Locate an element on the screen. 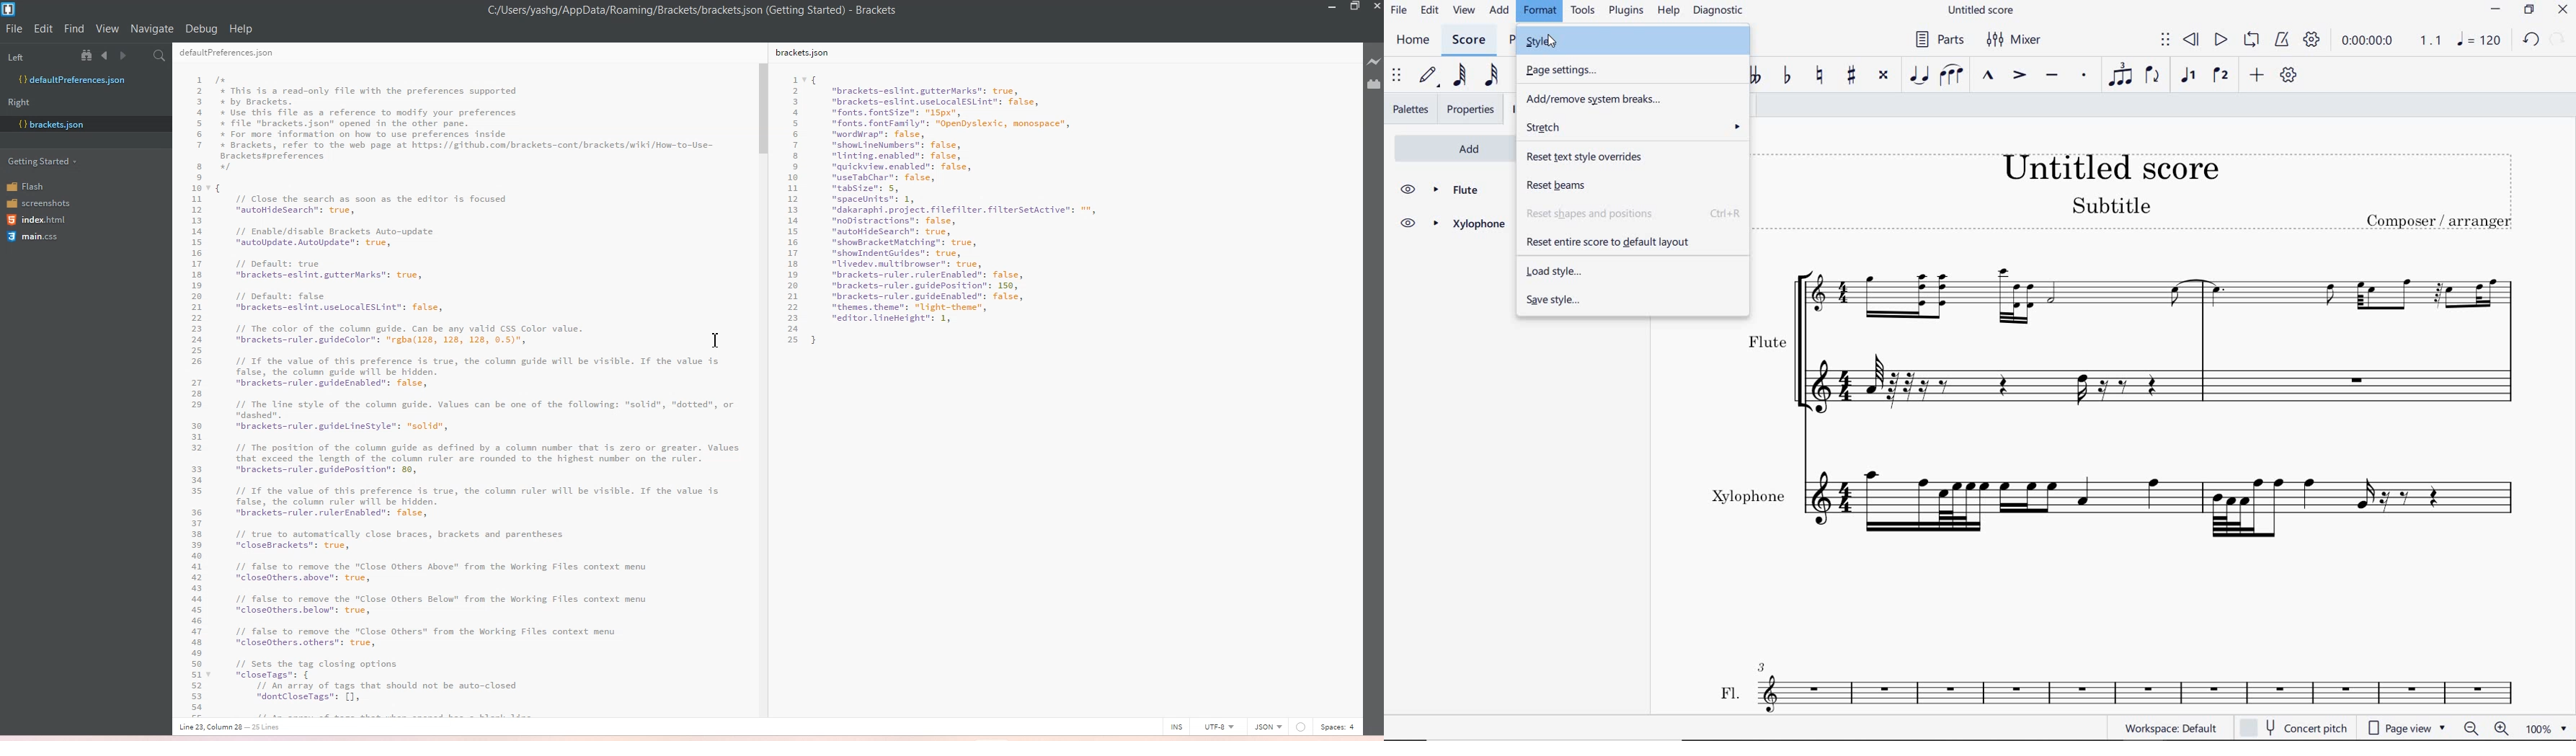 The width and height of the screenshot is (2576, 756). DEFAULT (STEP TIME) is located at coordinates (1429, 77).